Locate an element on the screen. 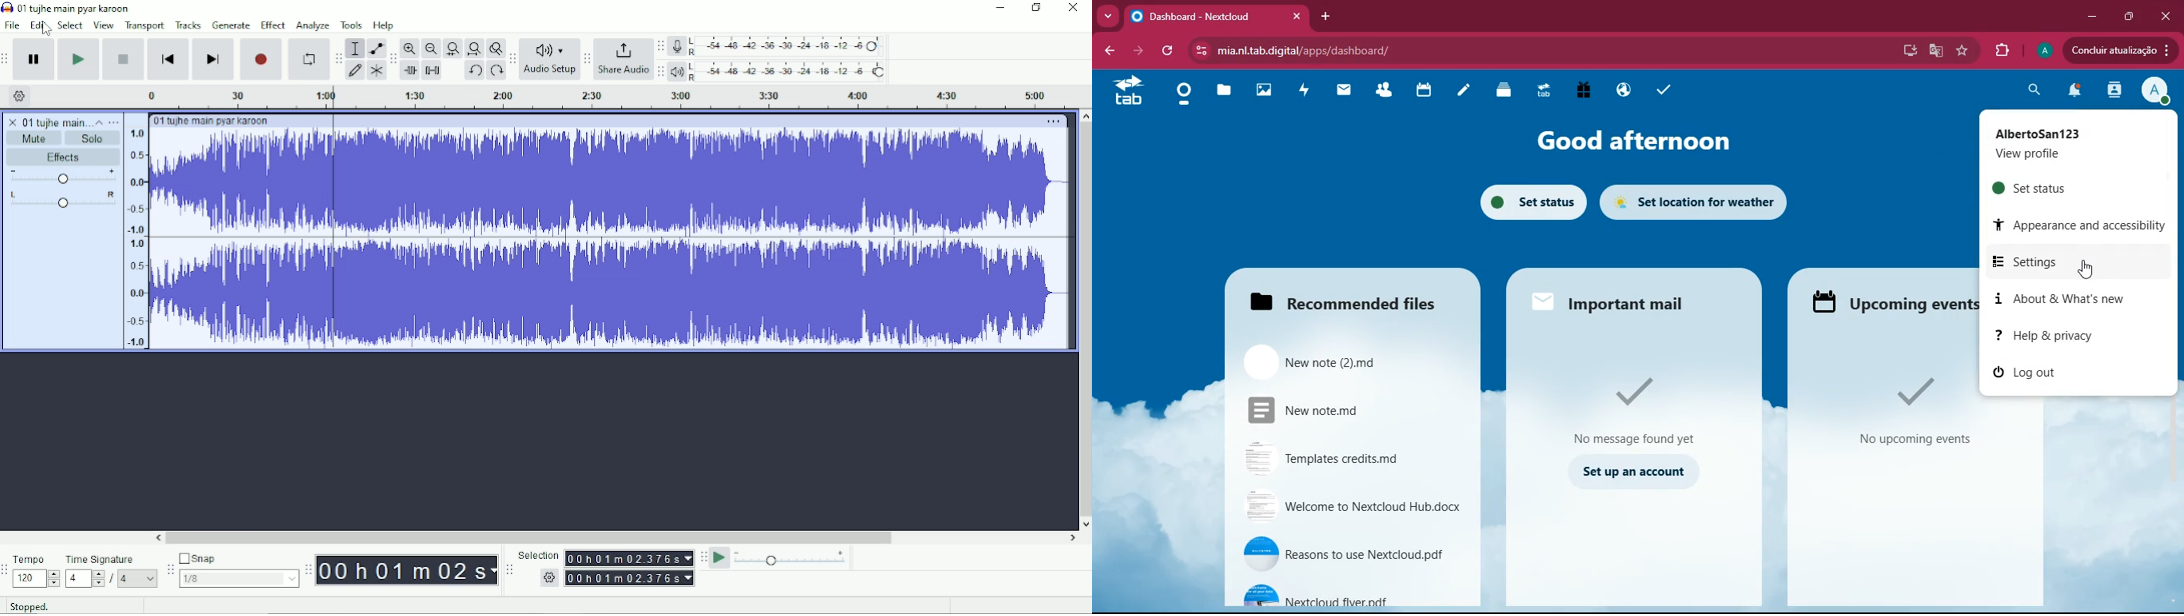 The height and width of the screenshot is (616, 2184). Volume is located at coordinates (62, 177).